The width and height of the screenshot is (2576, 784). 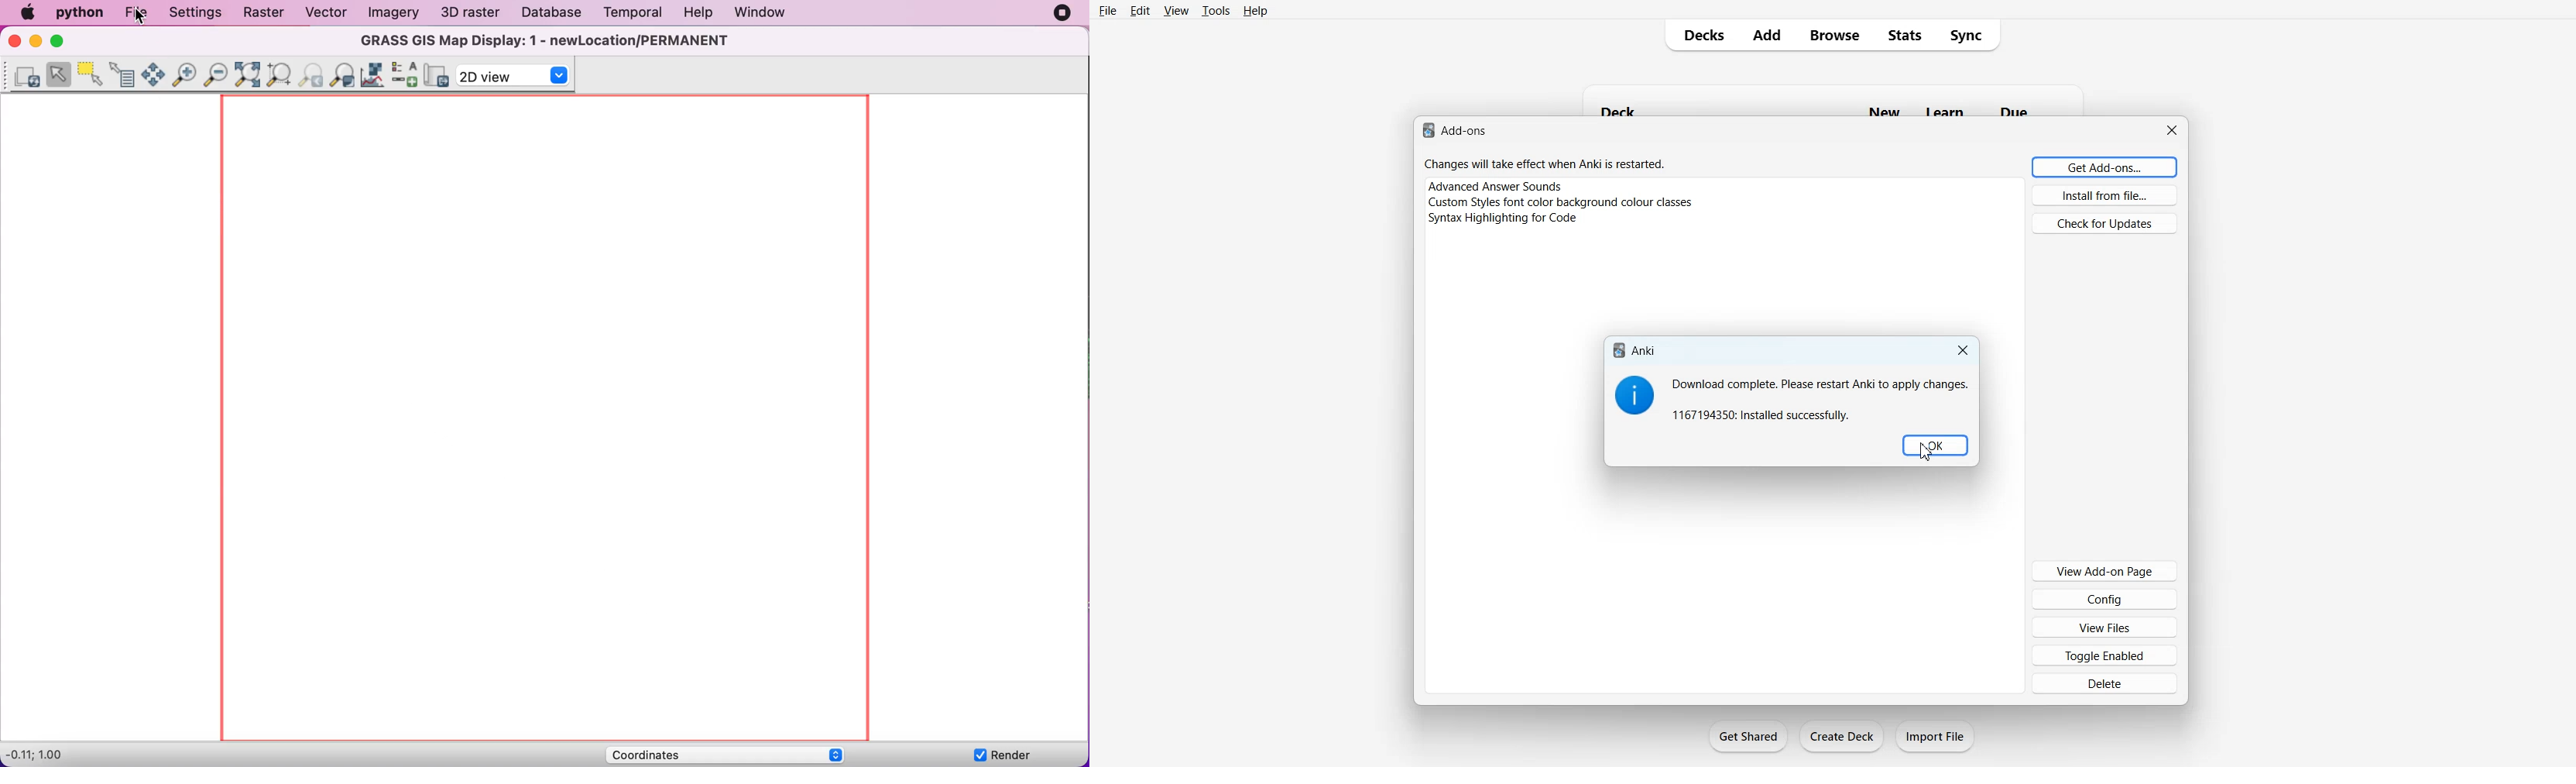 I want to click on Add-ons., so click(x=1458, y=130).